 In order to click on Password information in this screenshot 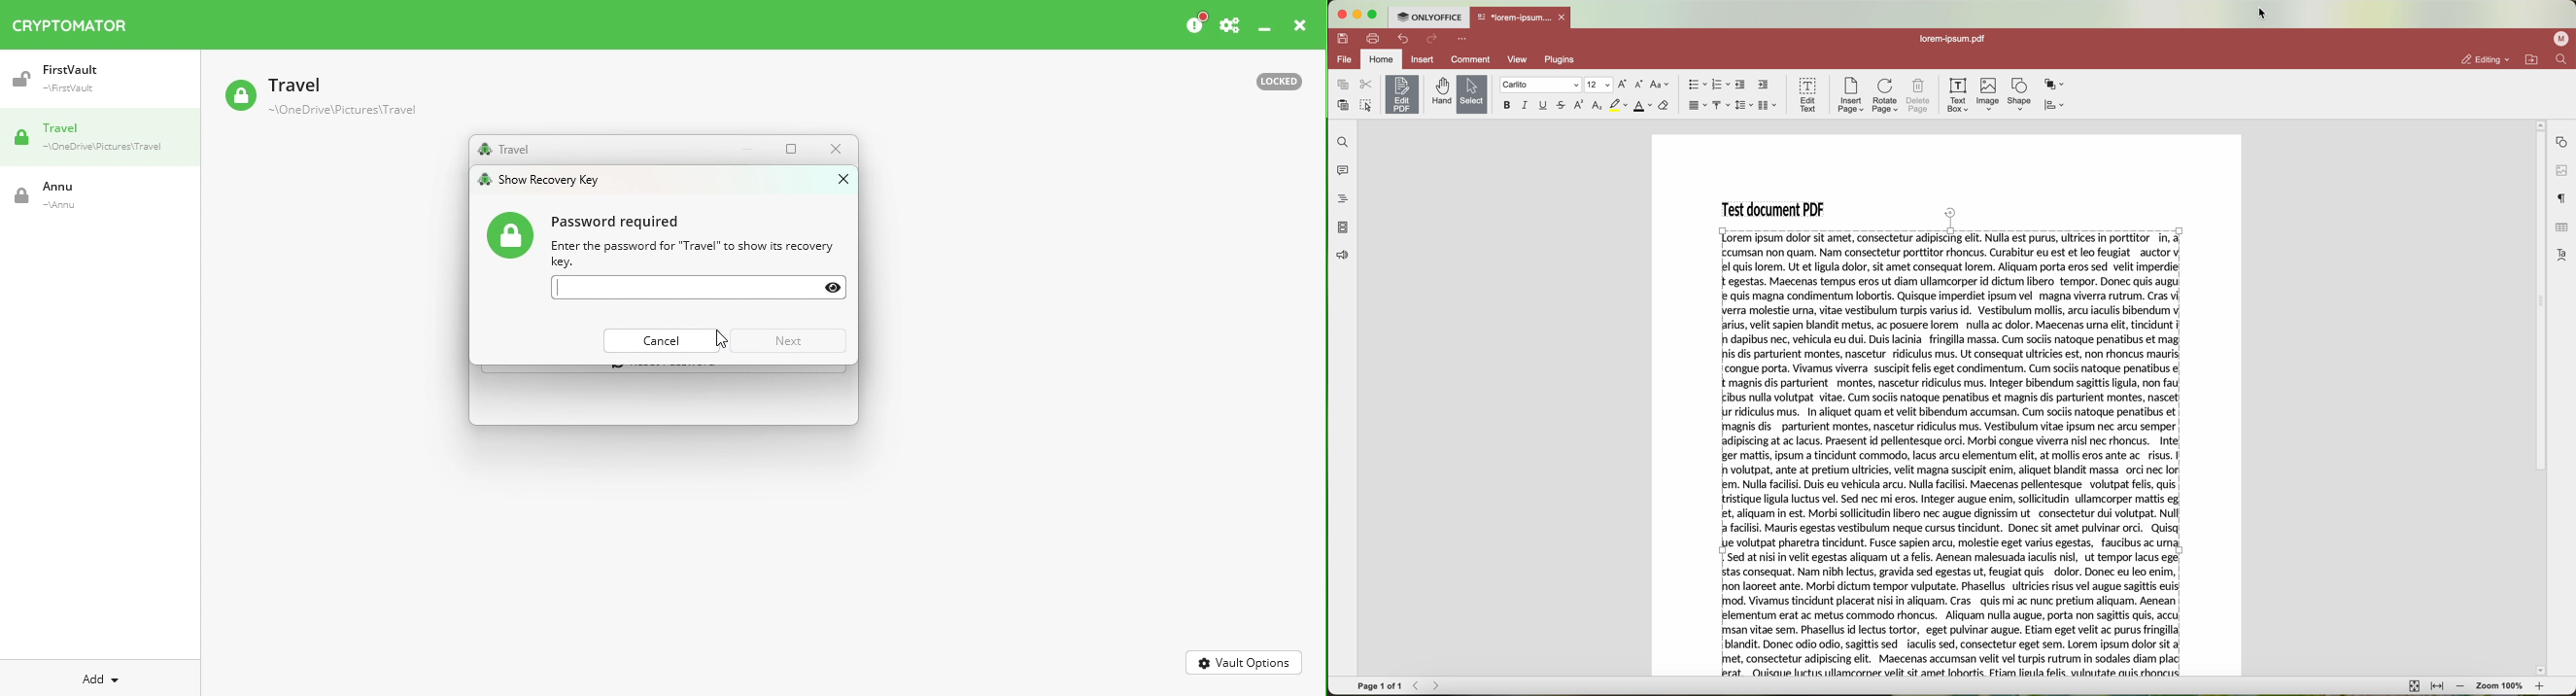, I will do `click(670, 239)`.